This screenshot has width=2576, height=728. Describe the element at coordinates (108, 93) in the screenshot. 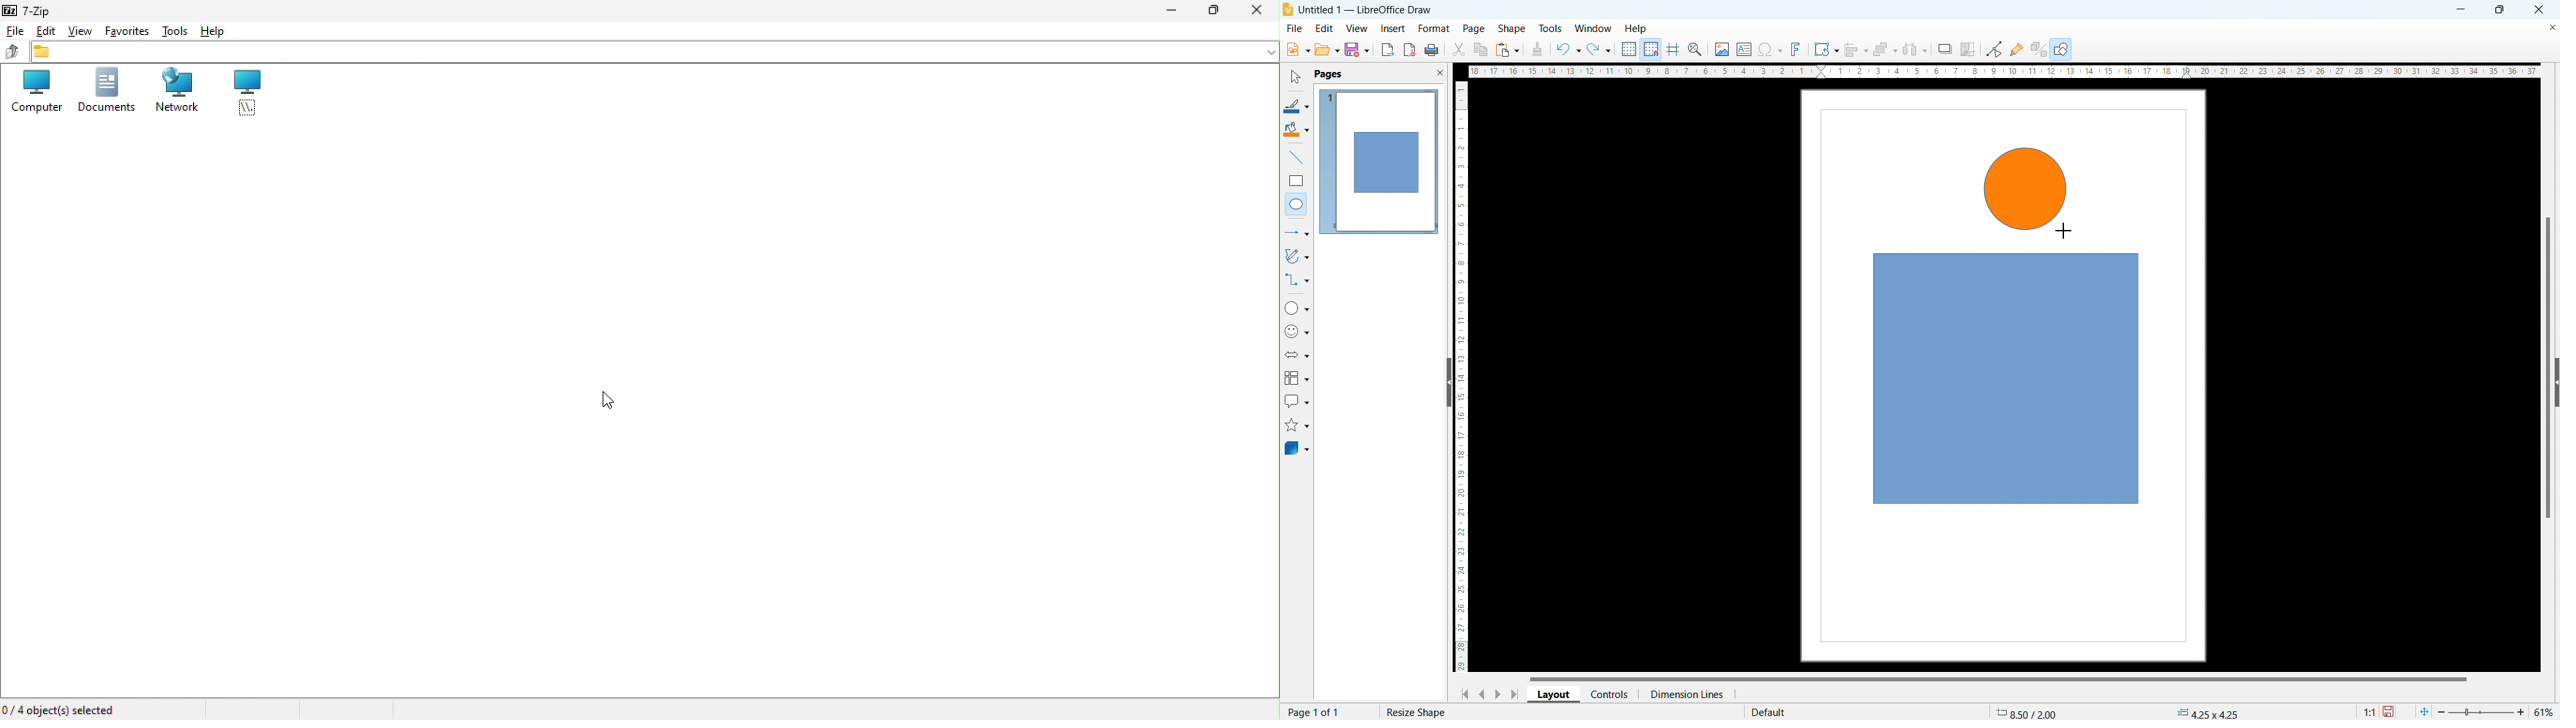

I see `Documents` at that location.